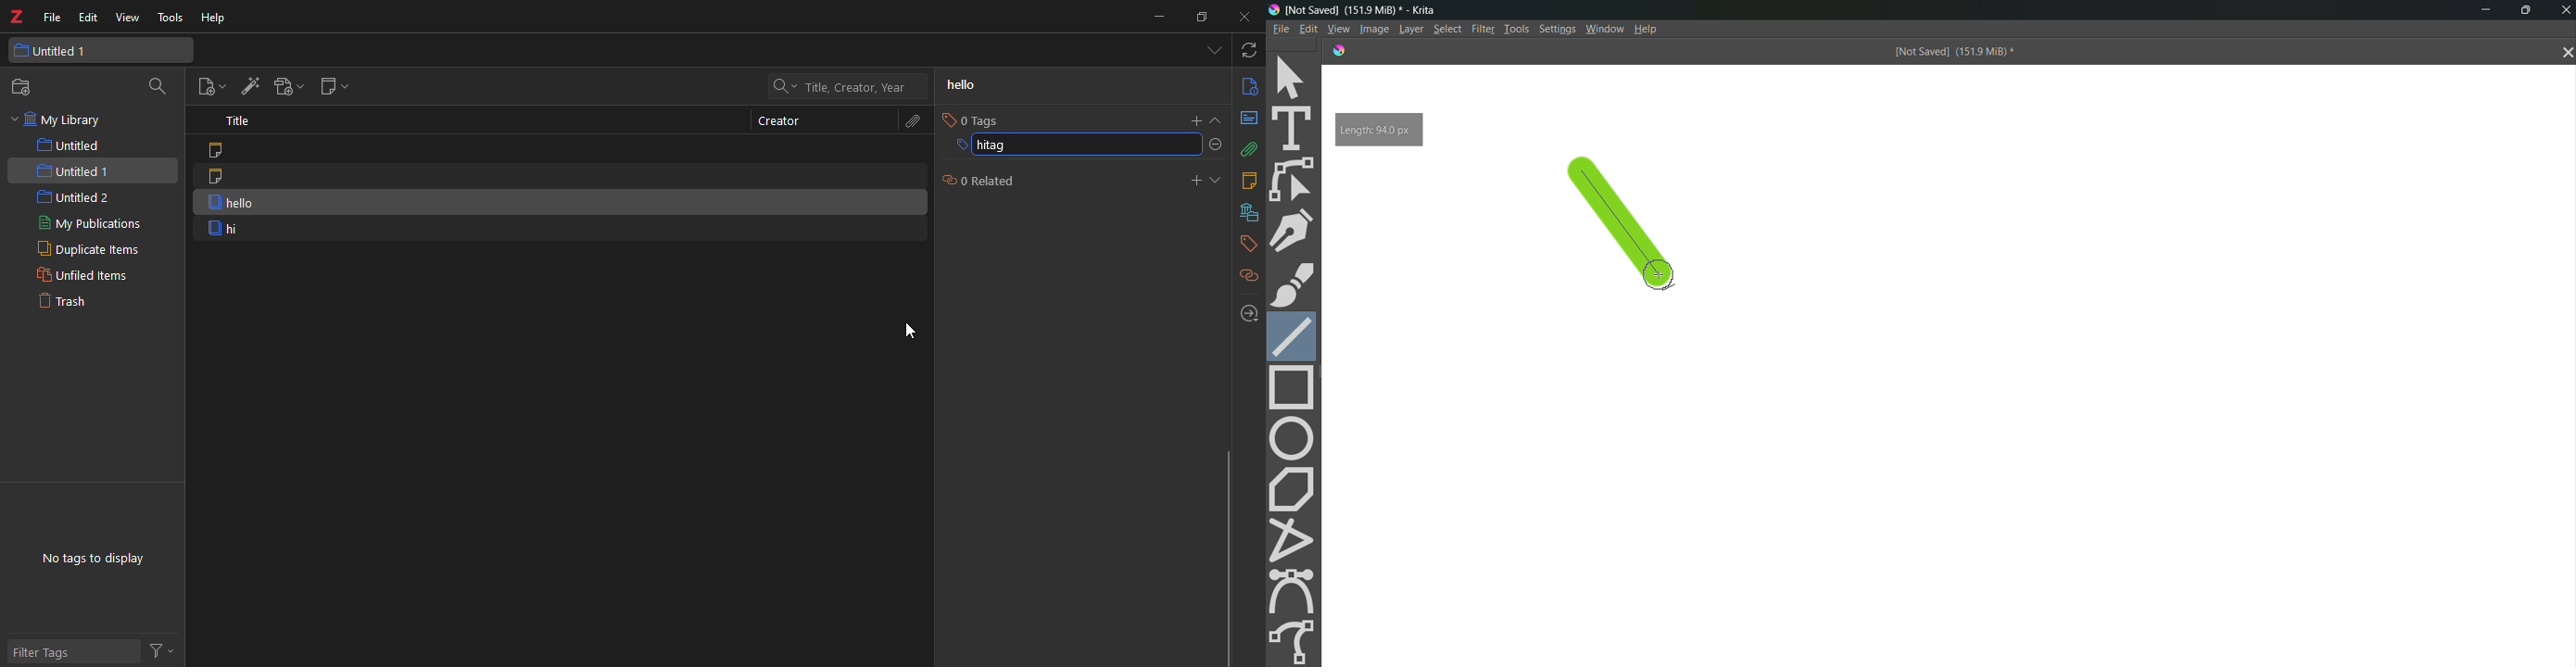 The height and width of the screenshot is (672, 2576). Describe the element at coordinates (1244, 274) in the screenshot. I see `related` at that location.